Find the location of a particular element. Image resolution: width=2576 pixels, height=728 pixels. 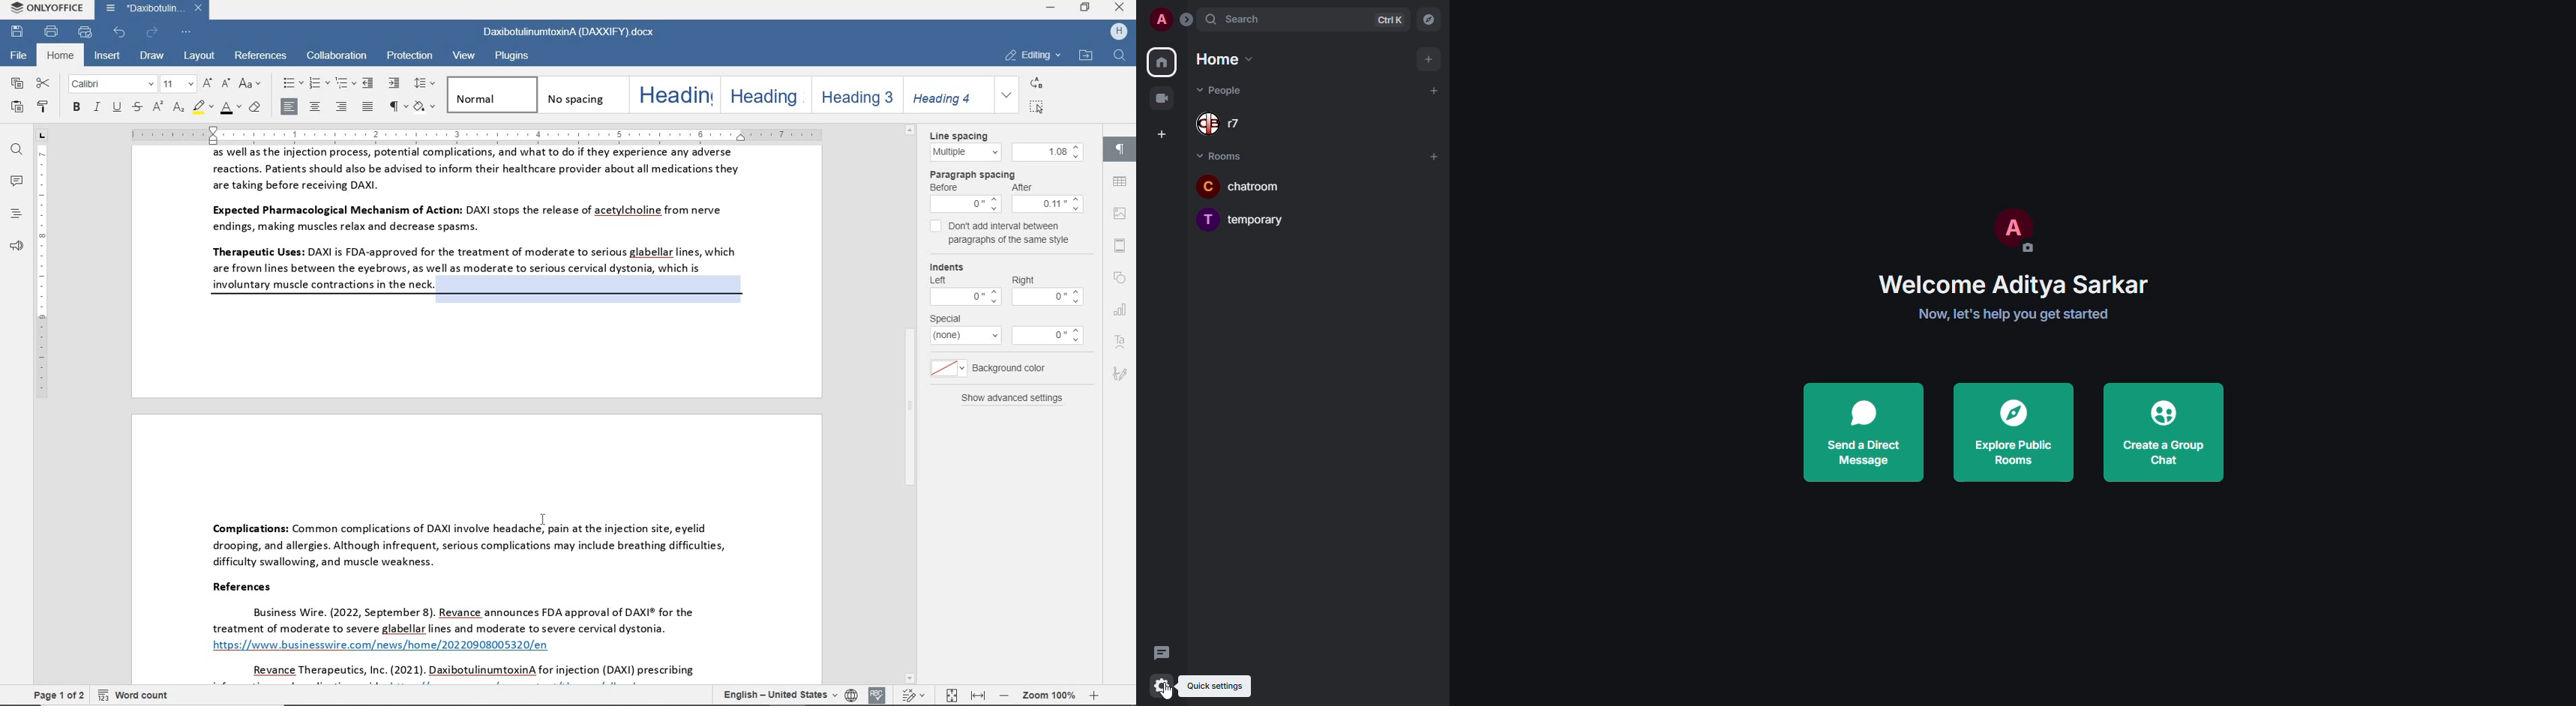

decrement font size is located at coordinates (225, 83).